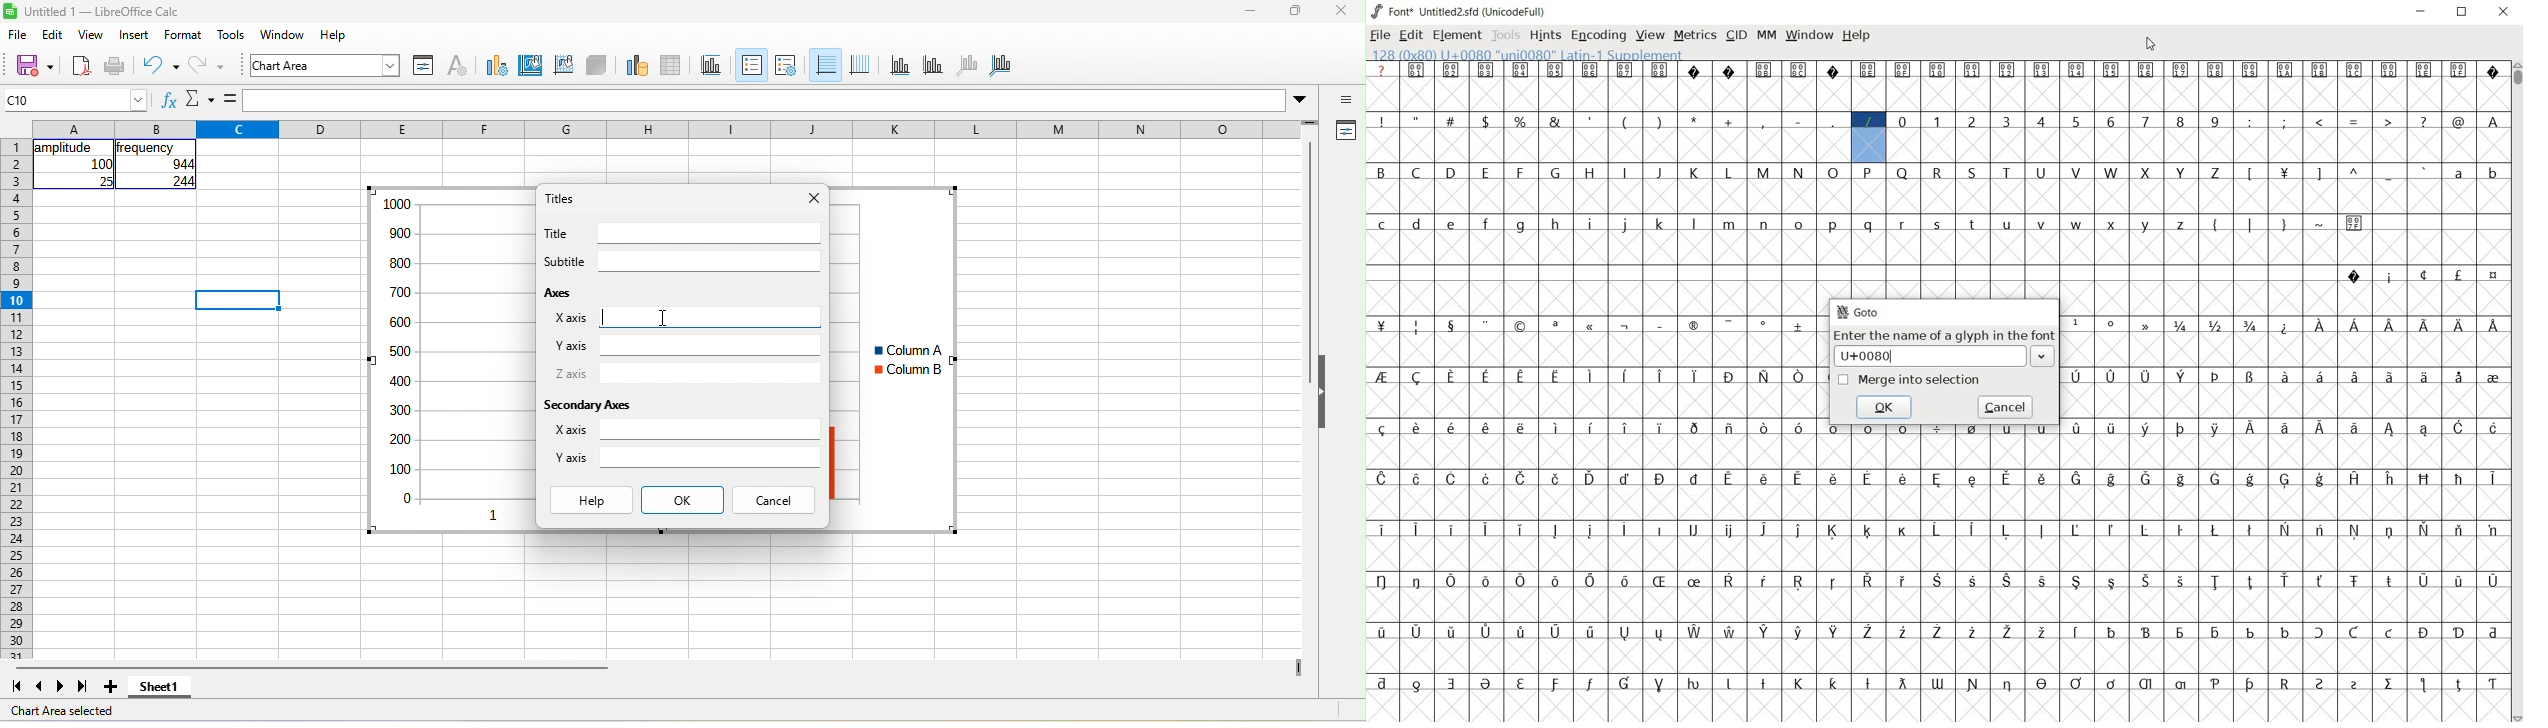  I want to click on format, so click(183, 34).